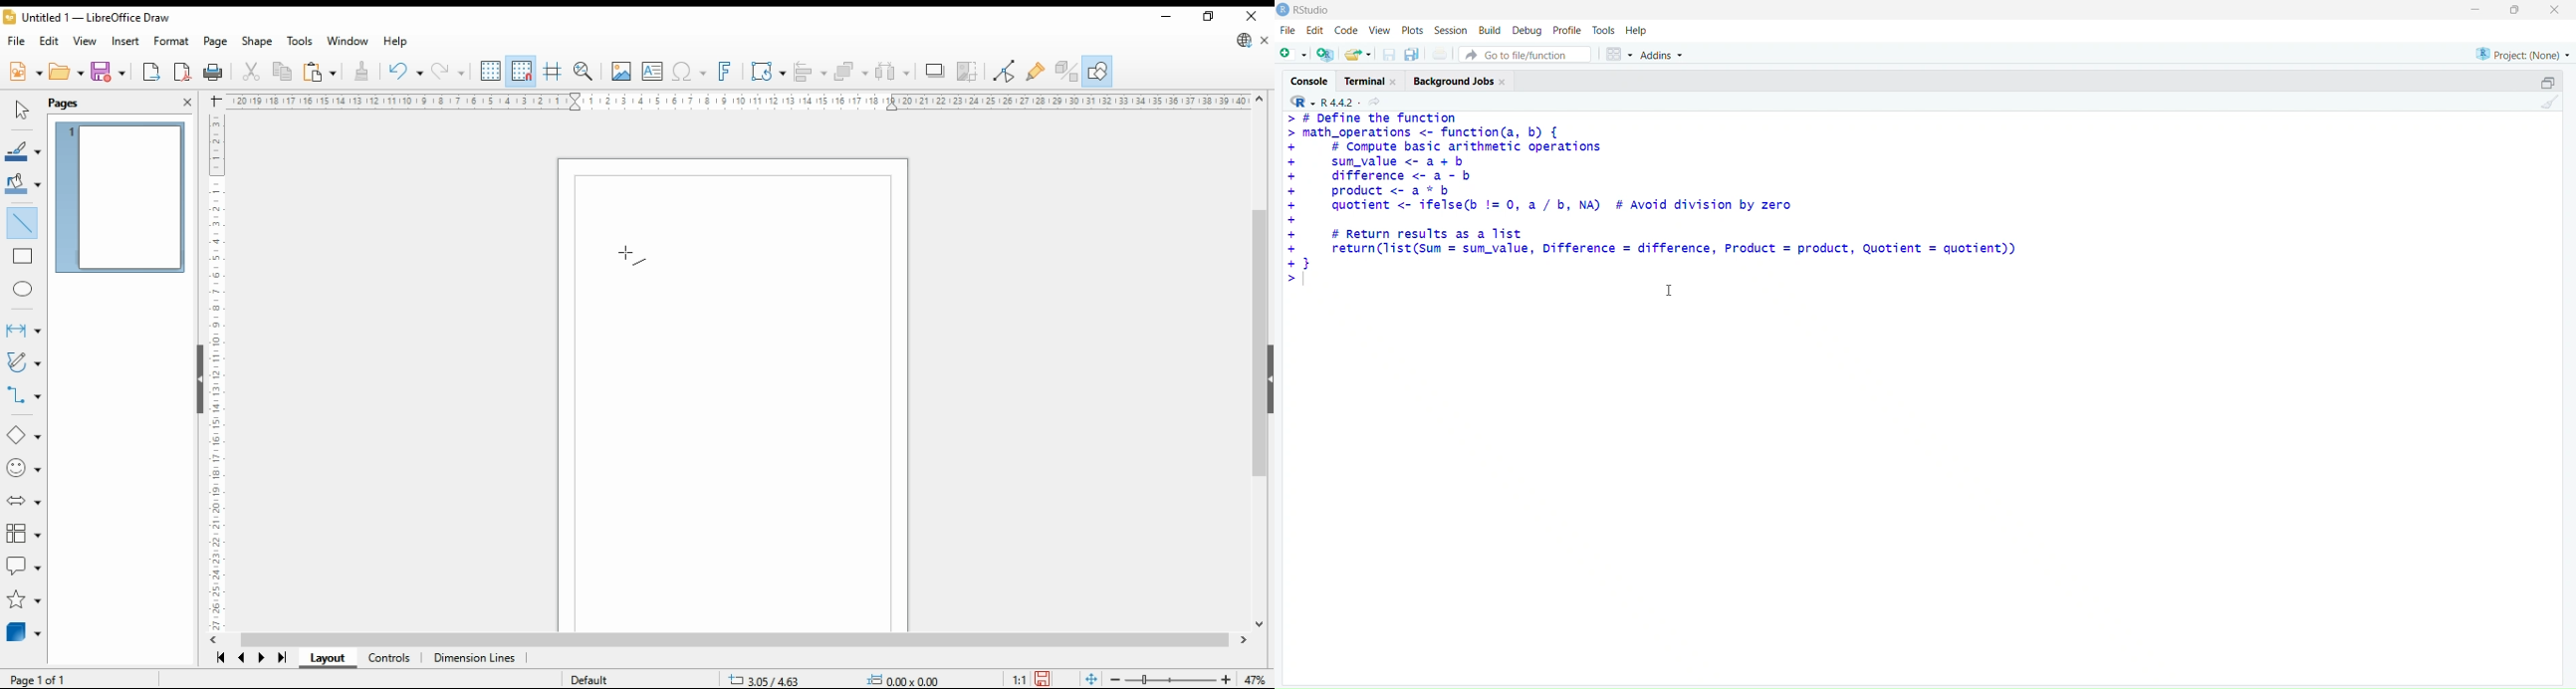  I want to click on Clear console (Ctrl +L), so click(2548, 105).